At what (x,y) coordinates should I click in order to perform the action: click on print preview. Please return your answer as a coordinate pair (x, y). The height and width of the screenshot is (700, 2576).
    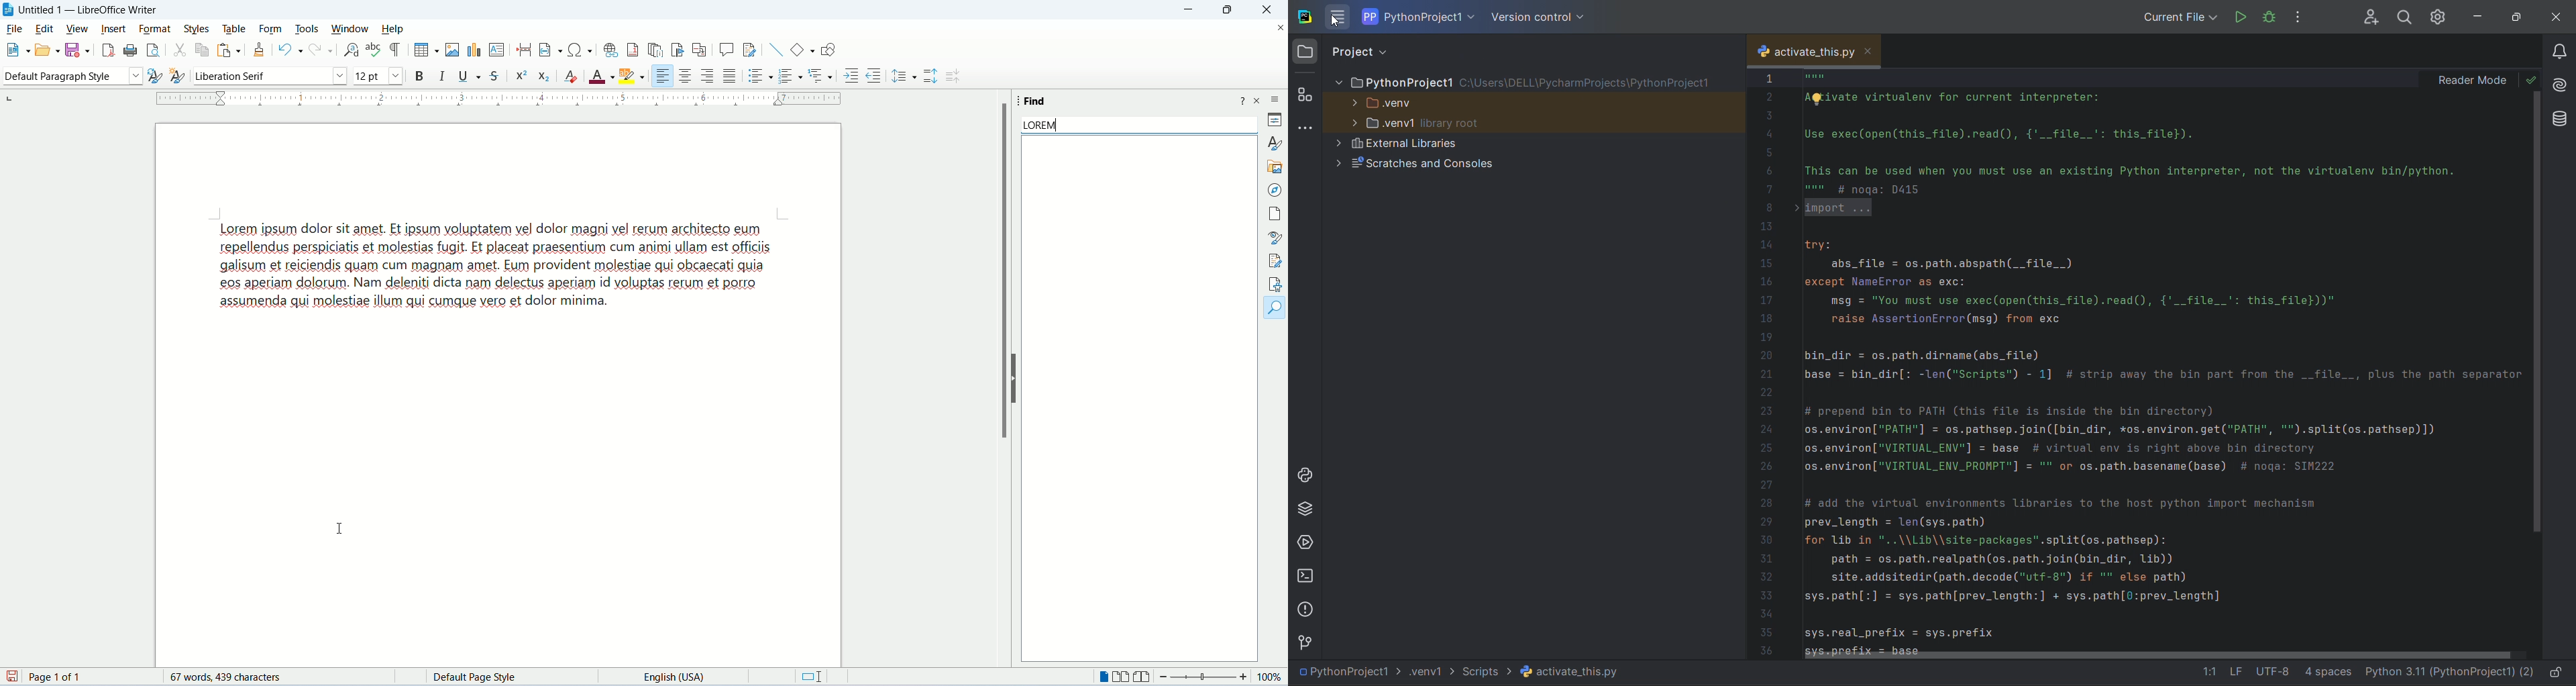
    Looking at the image, I should click on (152, 52).